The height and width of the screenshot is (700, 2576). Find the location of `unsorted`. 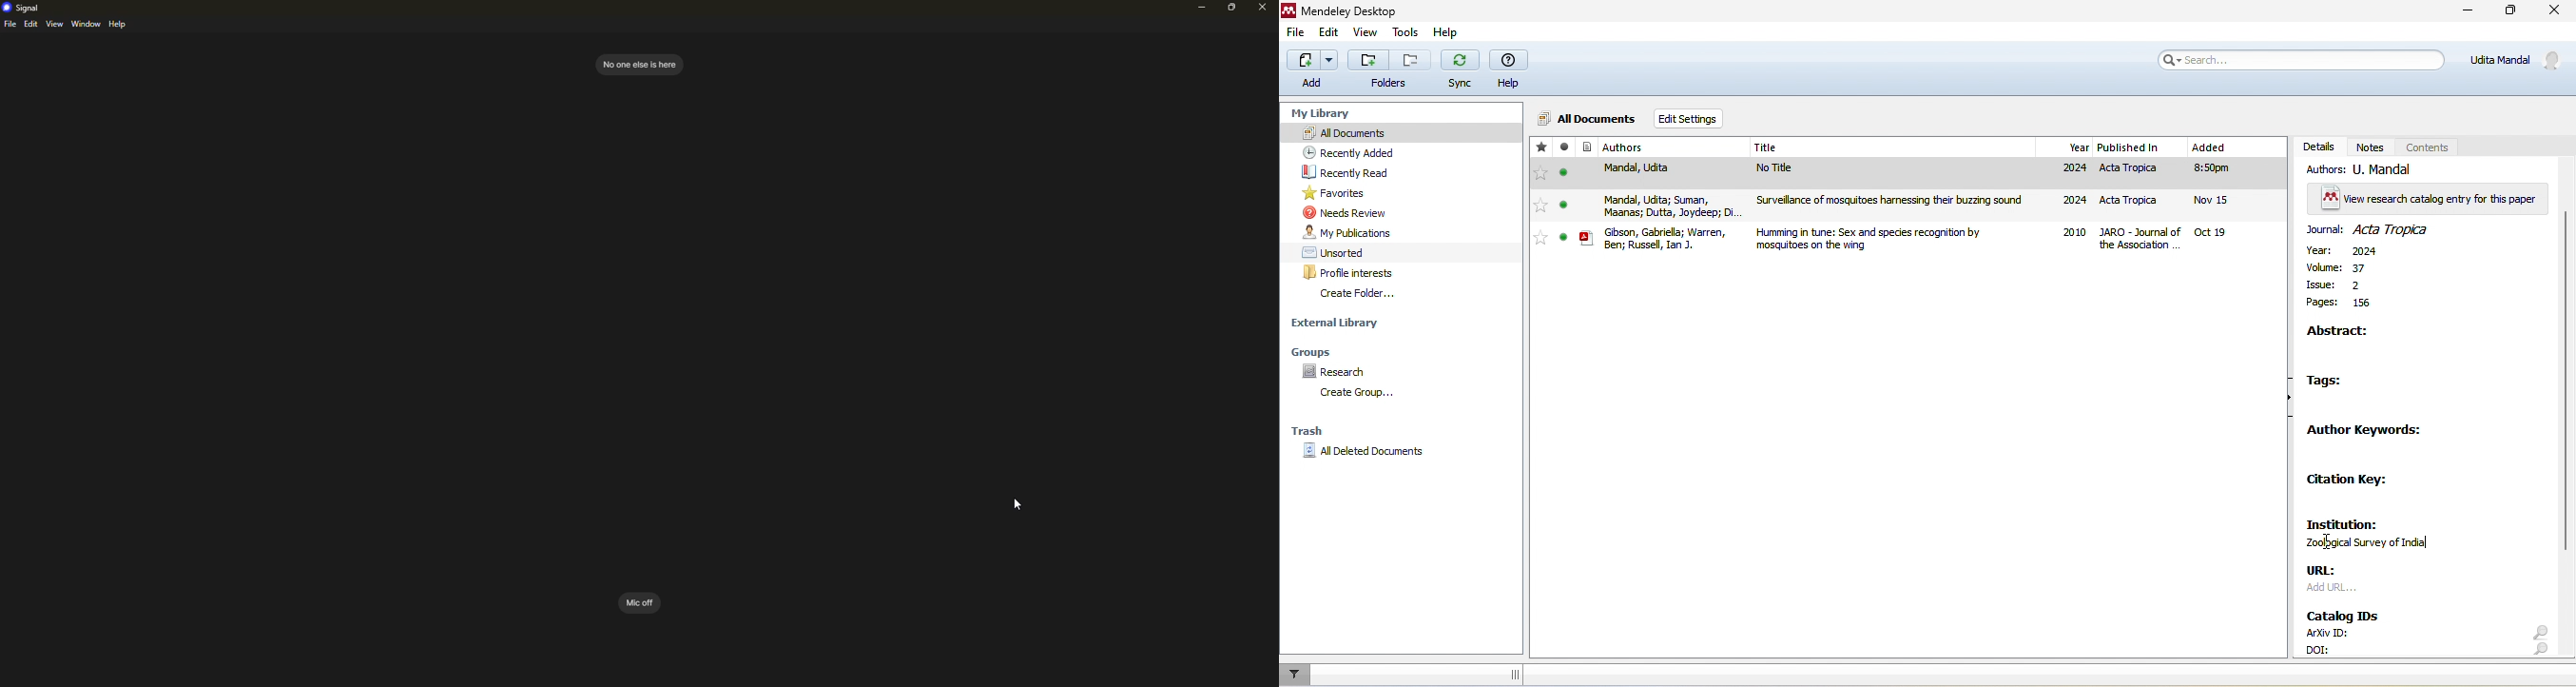

unsorted is located at coordinates (1338, 251).